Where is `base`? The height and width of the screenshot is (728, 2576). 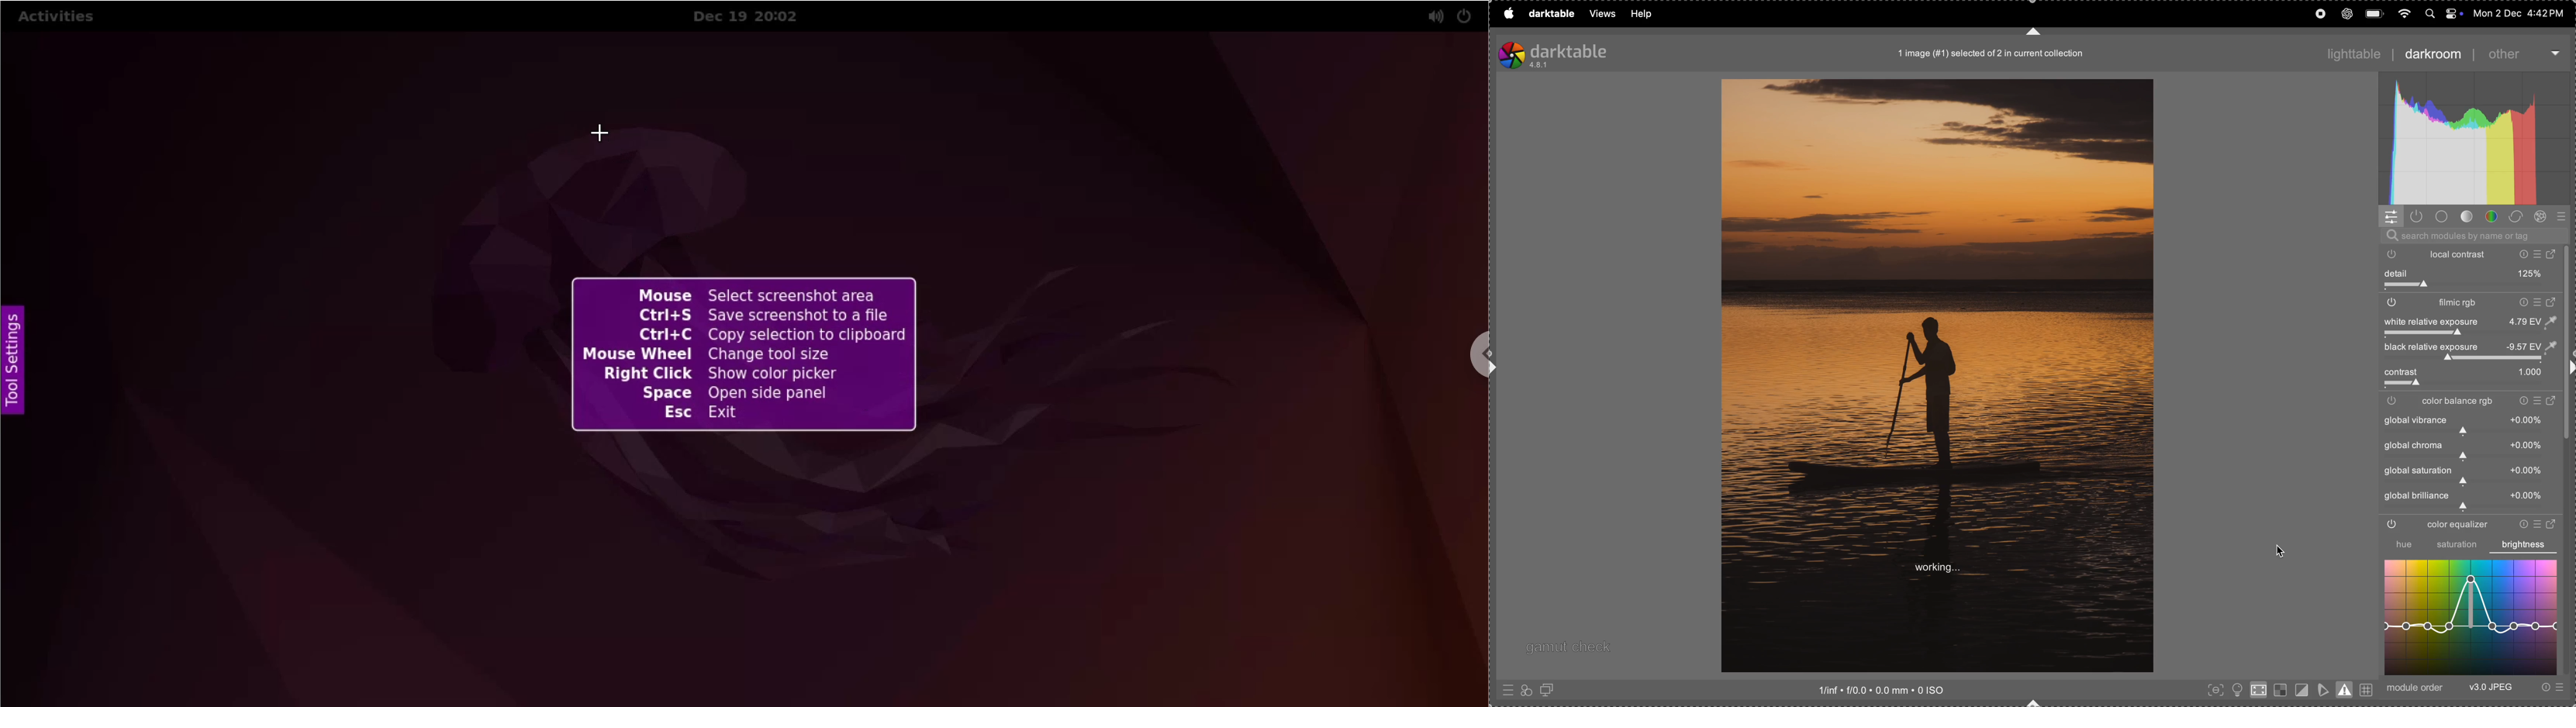
base is located at coordinates (2443, 217).